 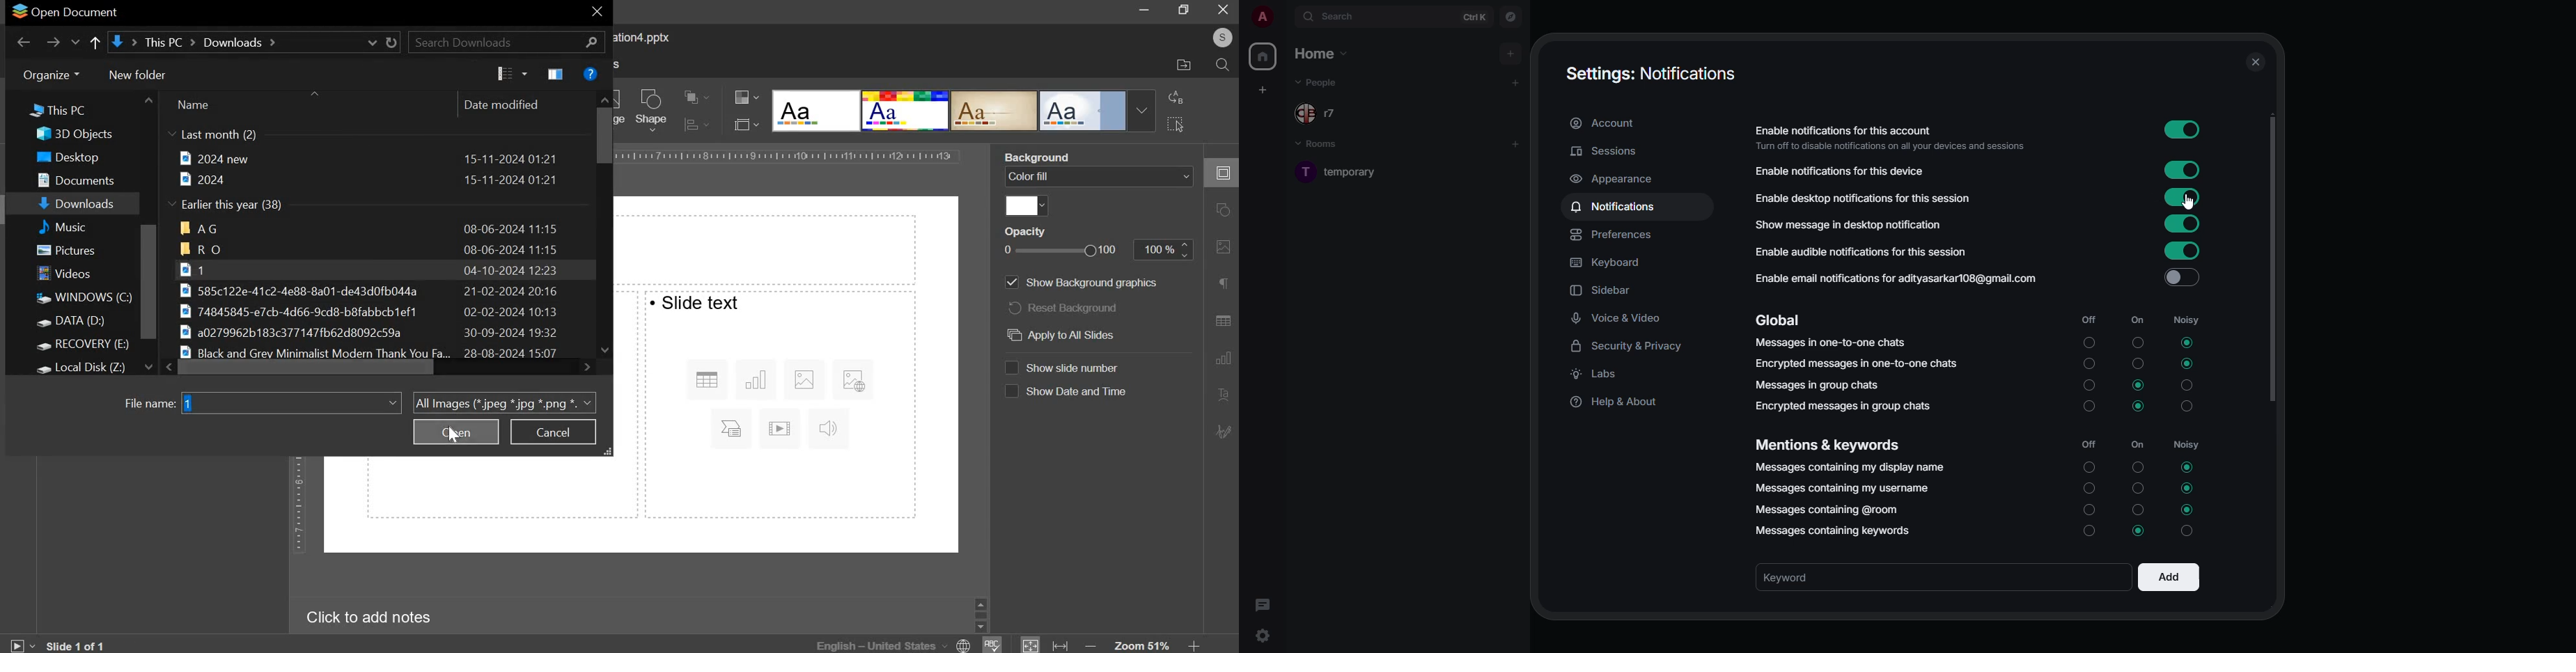 What do you see at coordinates (697, 301) in the screenshot?
I see `text` at bounding box center [697, 301].